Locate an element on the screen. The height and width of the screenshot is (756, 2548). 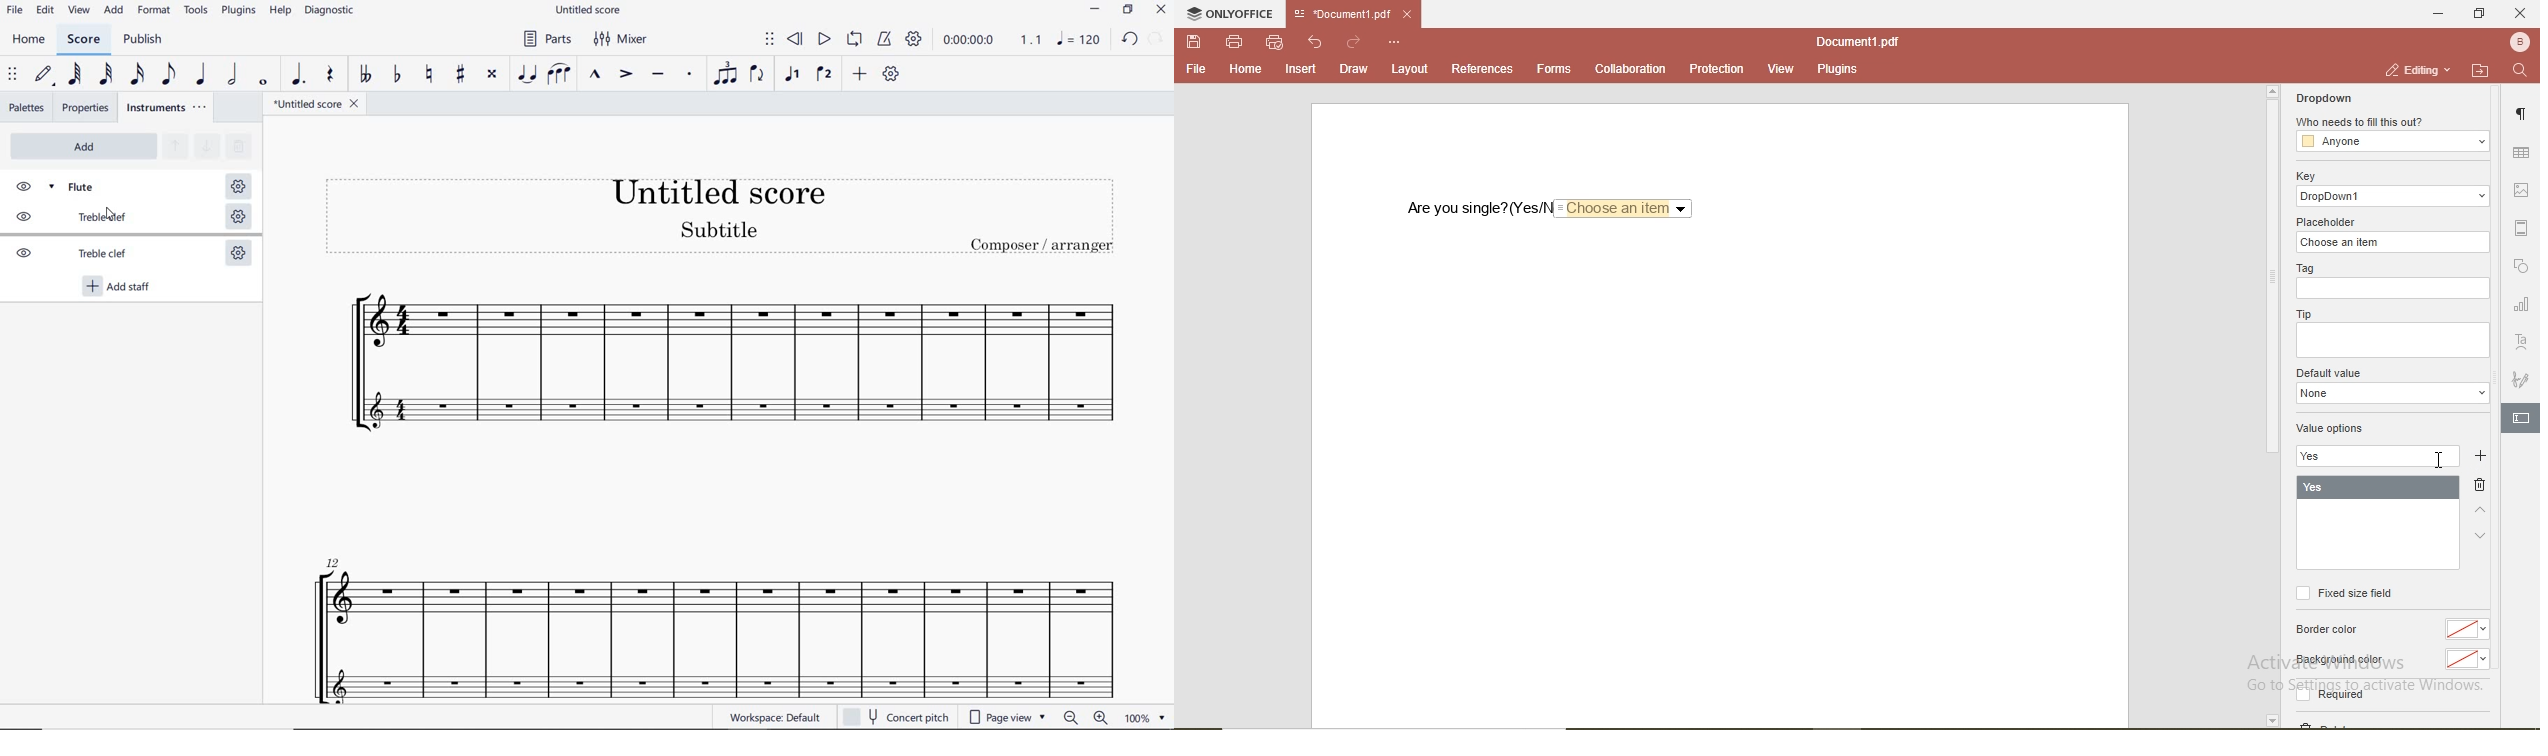
close is located at coordinates (2521, 14).